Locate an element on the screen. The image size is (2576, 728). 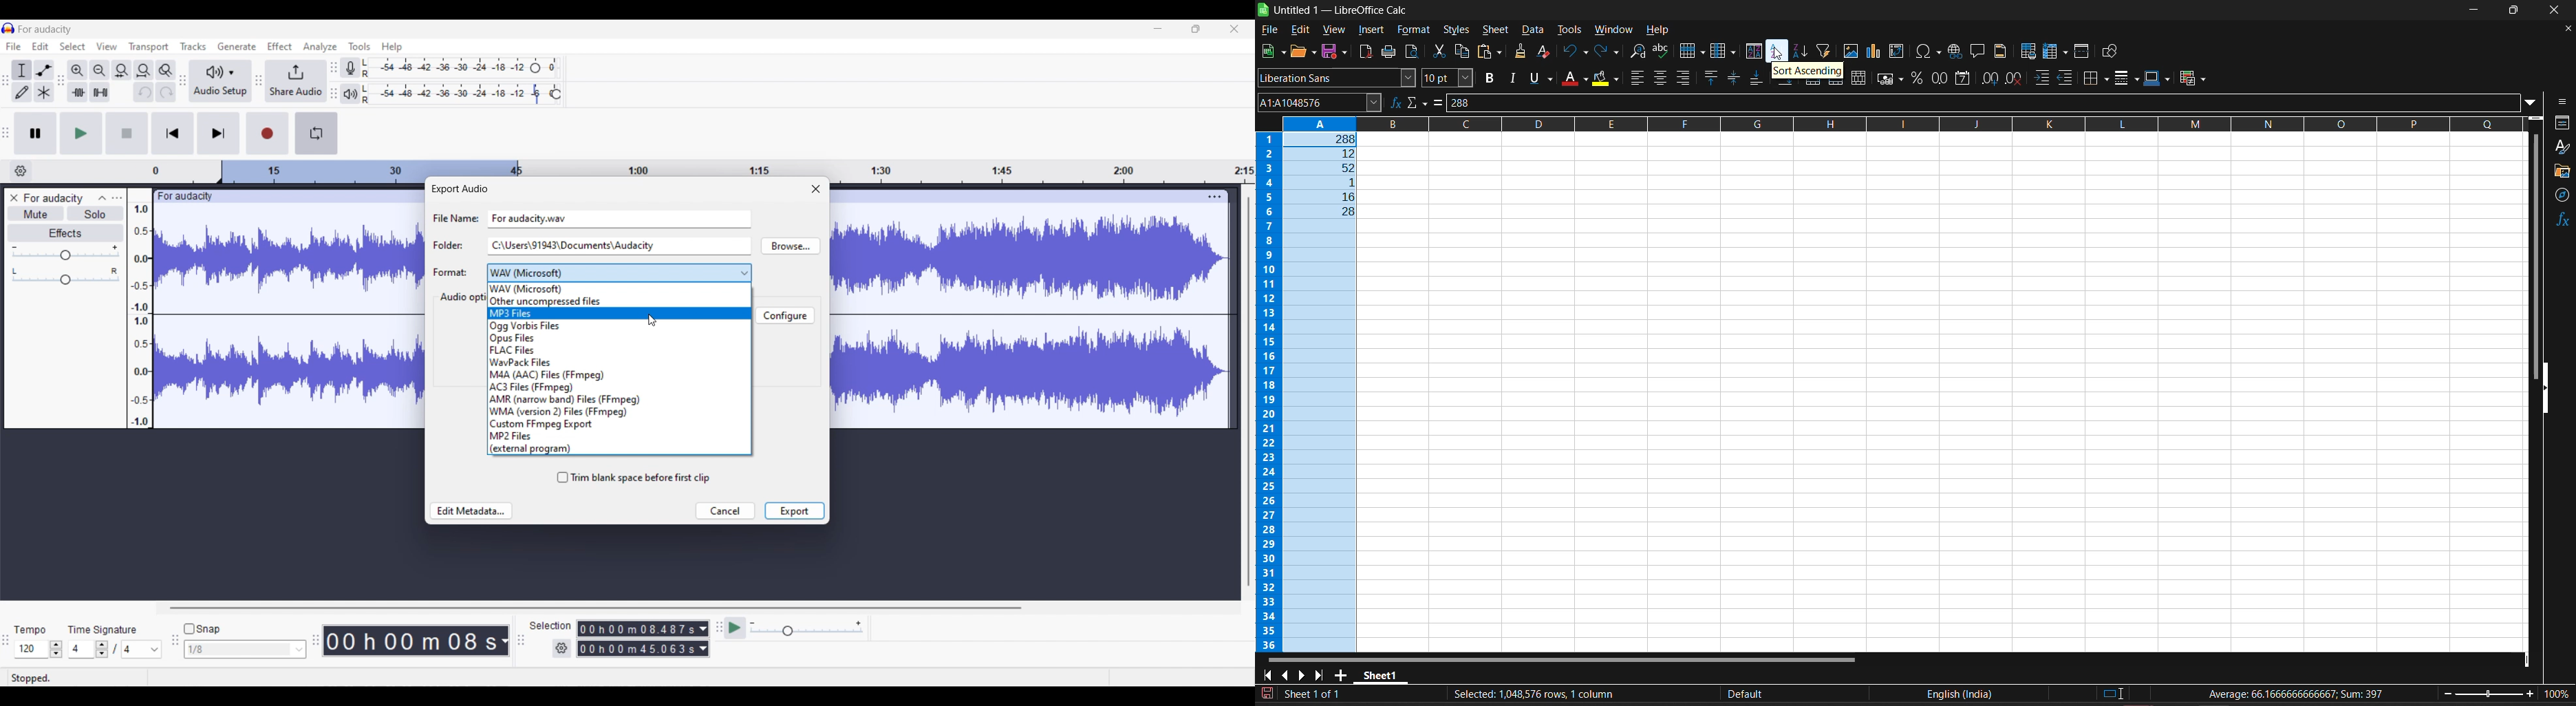
Skip/Select to end is located at coordinates (219, 133).